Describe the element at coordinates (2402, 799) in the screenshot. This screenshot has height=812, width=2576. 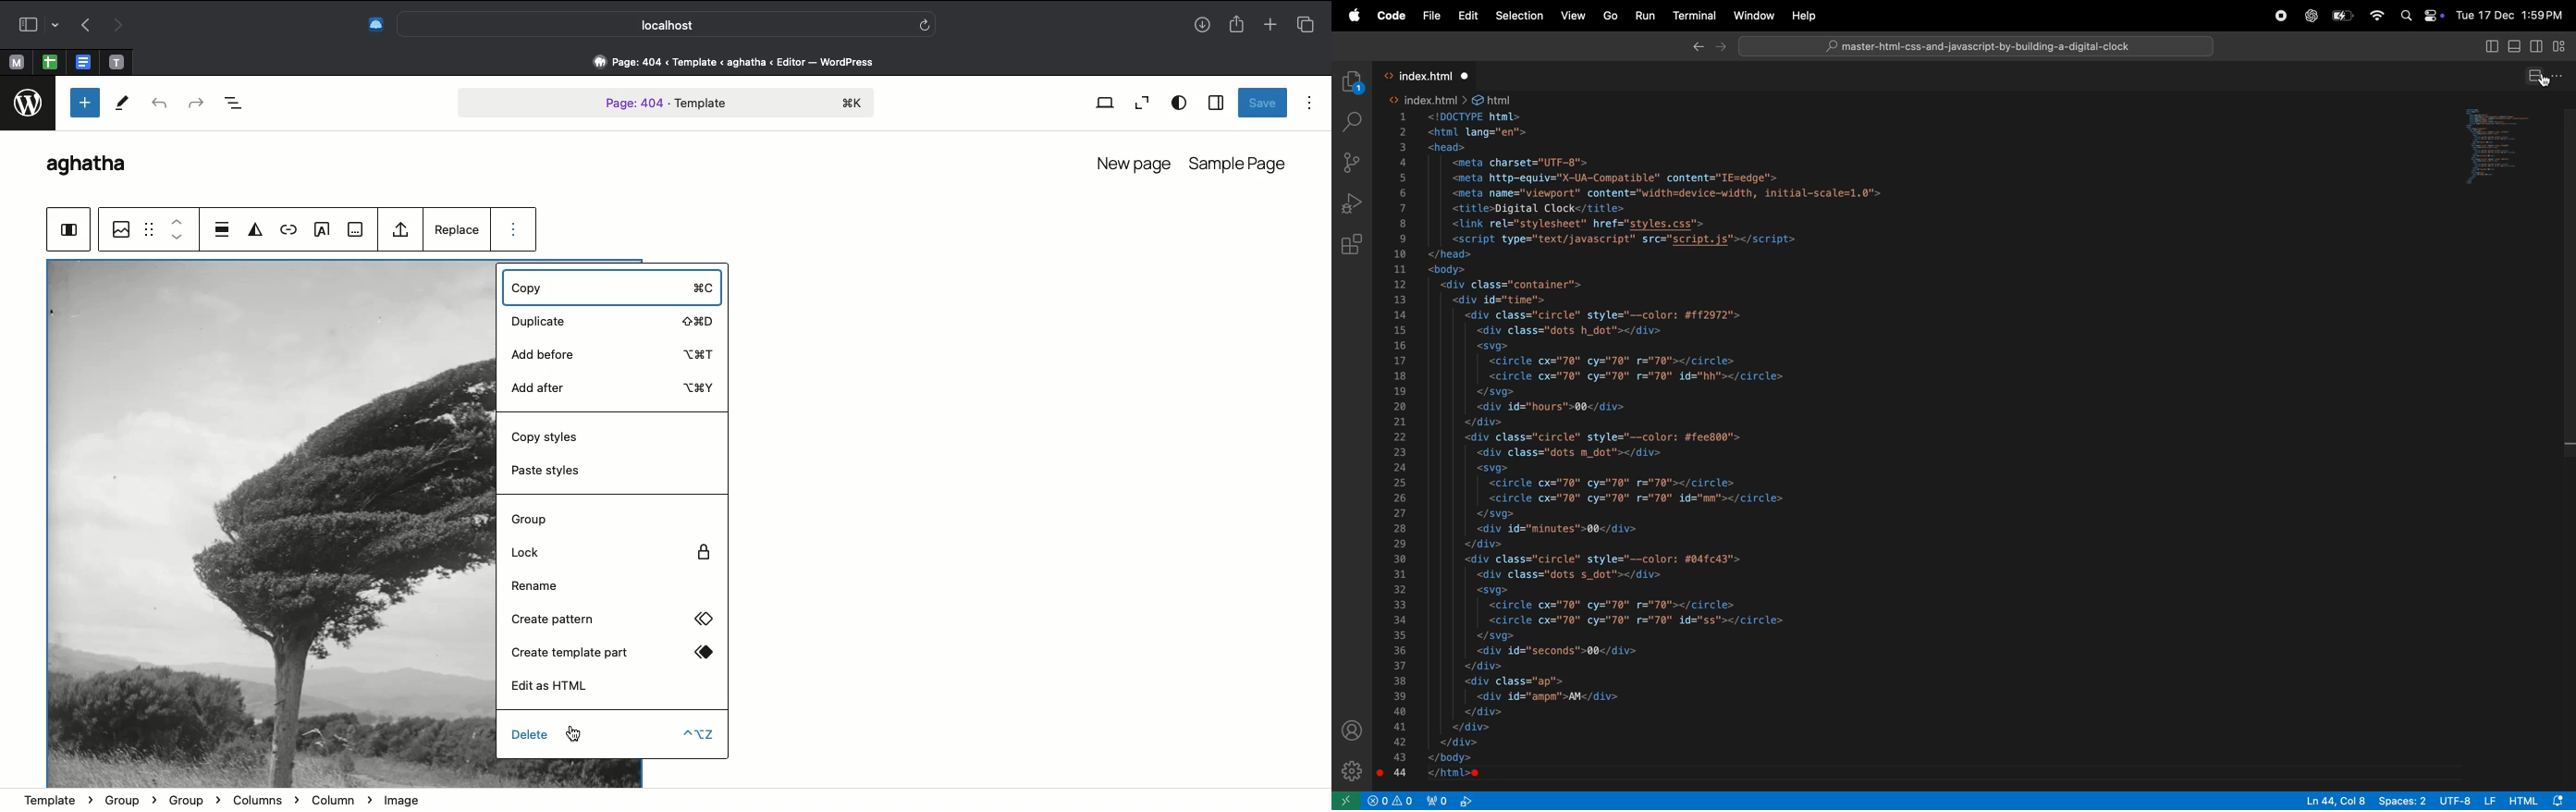
I see `spaces 2` at that location.